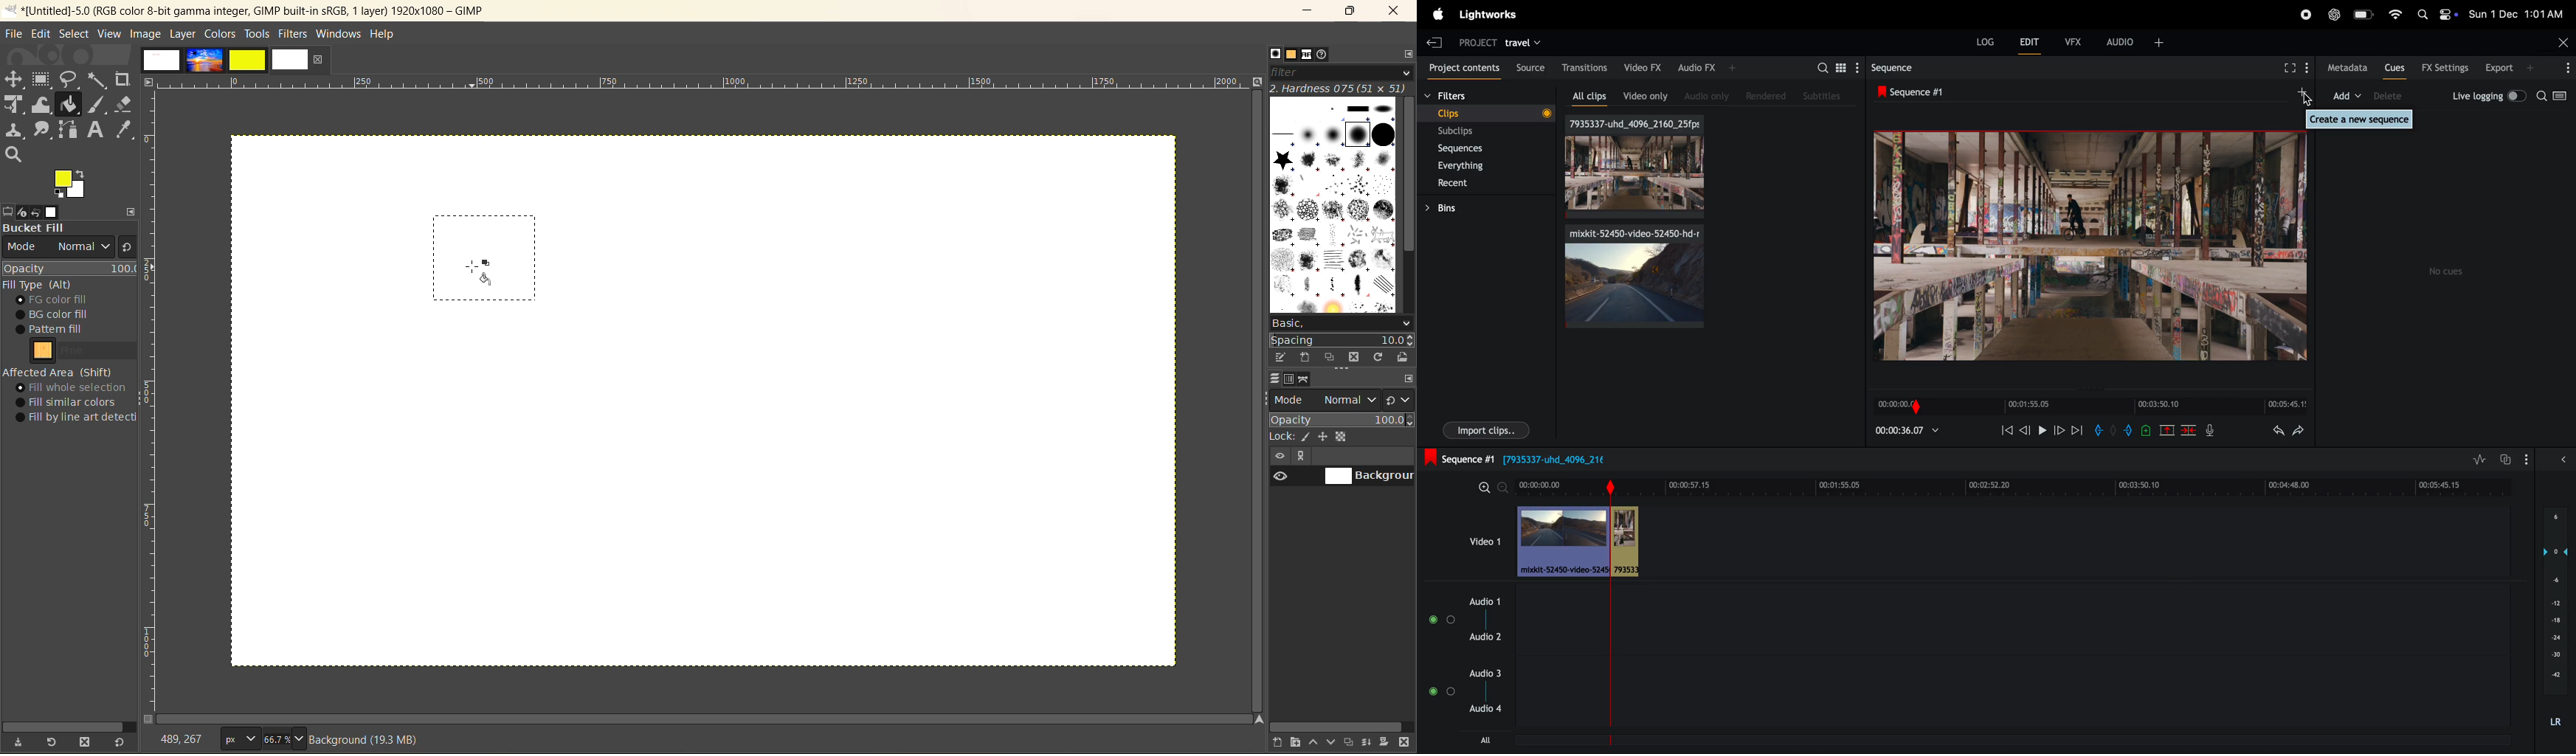 This screenshot has height=756, width=2576. What do you see at coordinates (2070, 40) in the screenshot?
I see `vfx` at bounding box center [2070, 40].